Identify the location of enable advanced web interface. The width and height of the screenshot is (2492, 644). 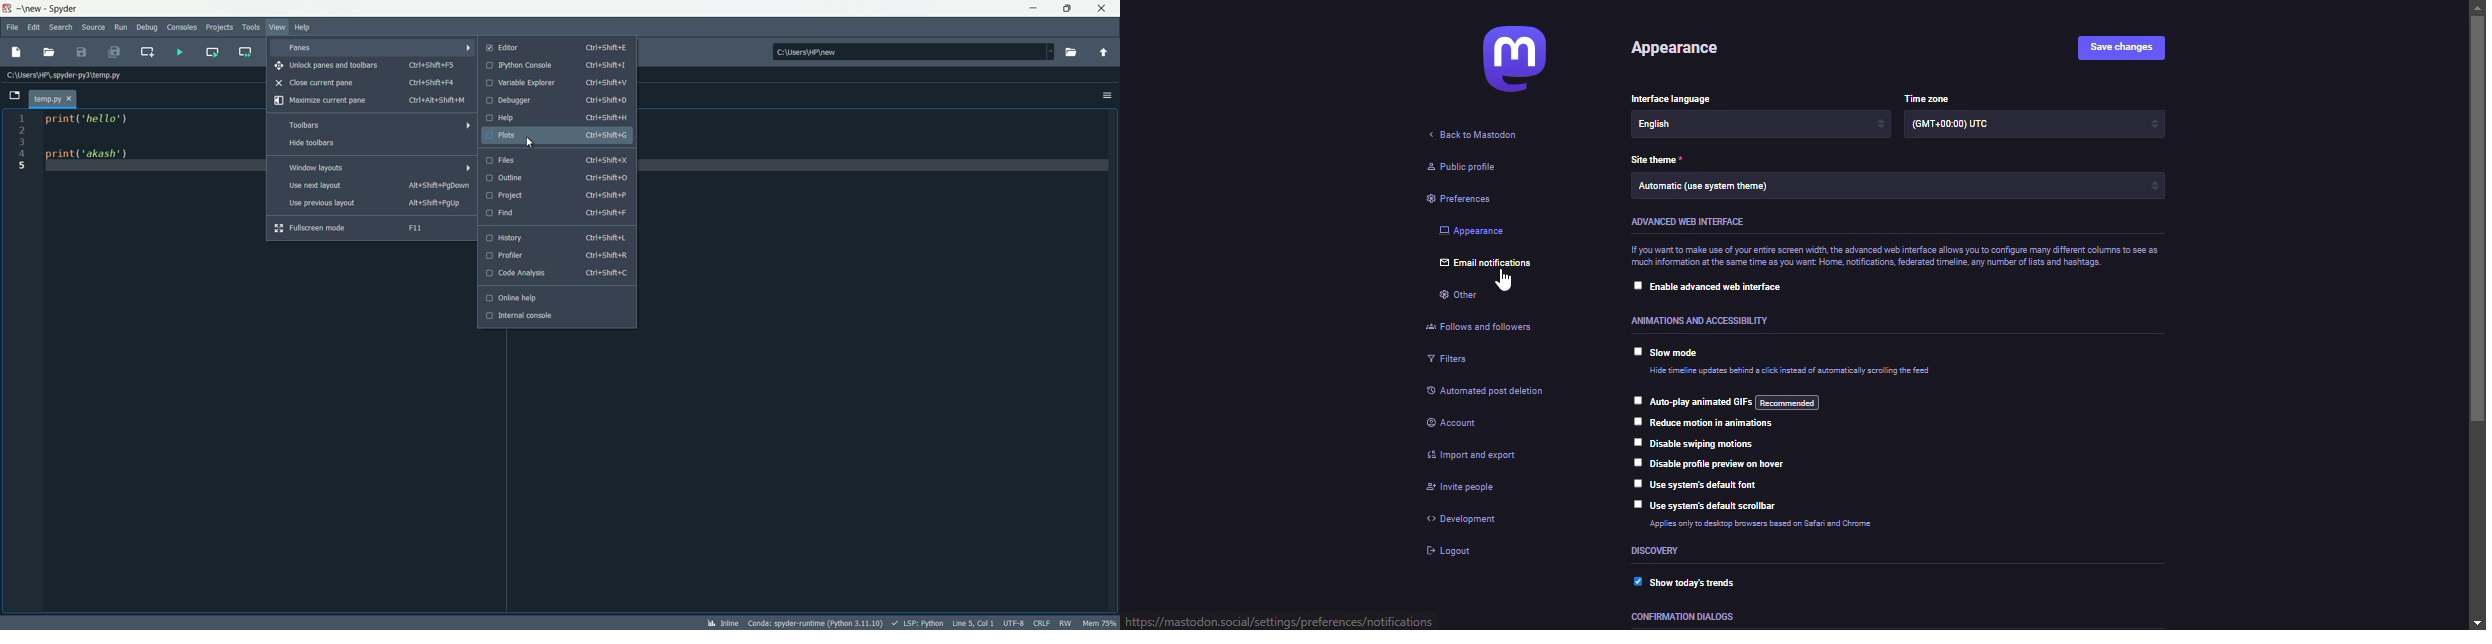
(1725, 288).